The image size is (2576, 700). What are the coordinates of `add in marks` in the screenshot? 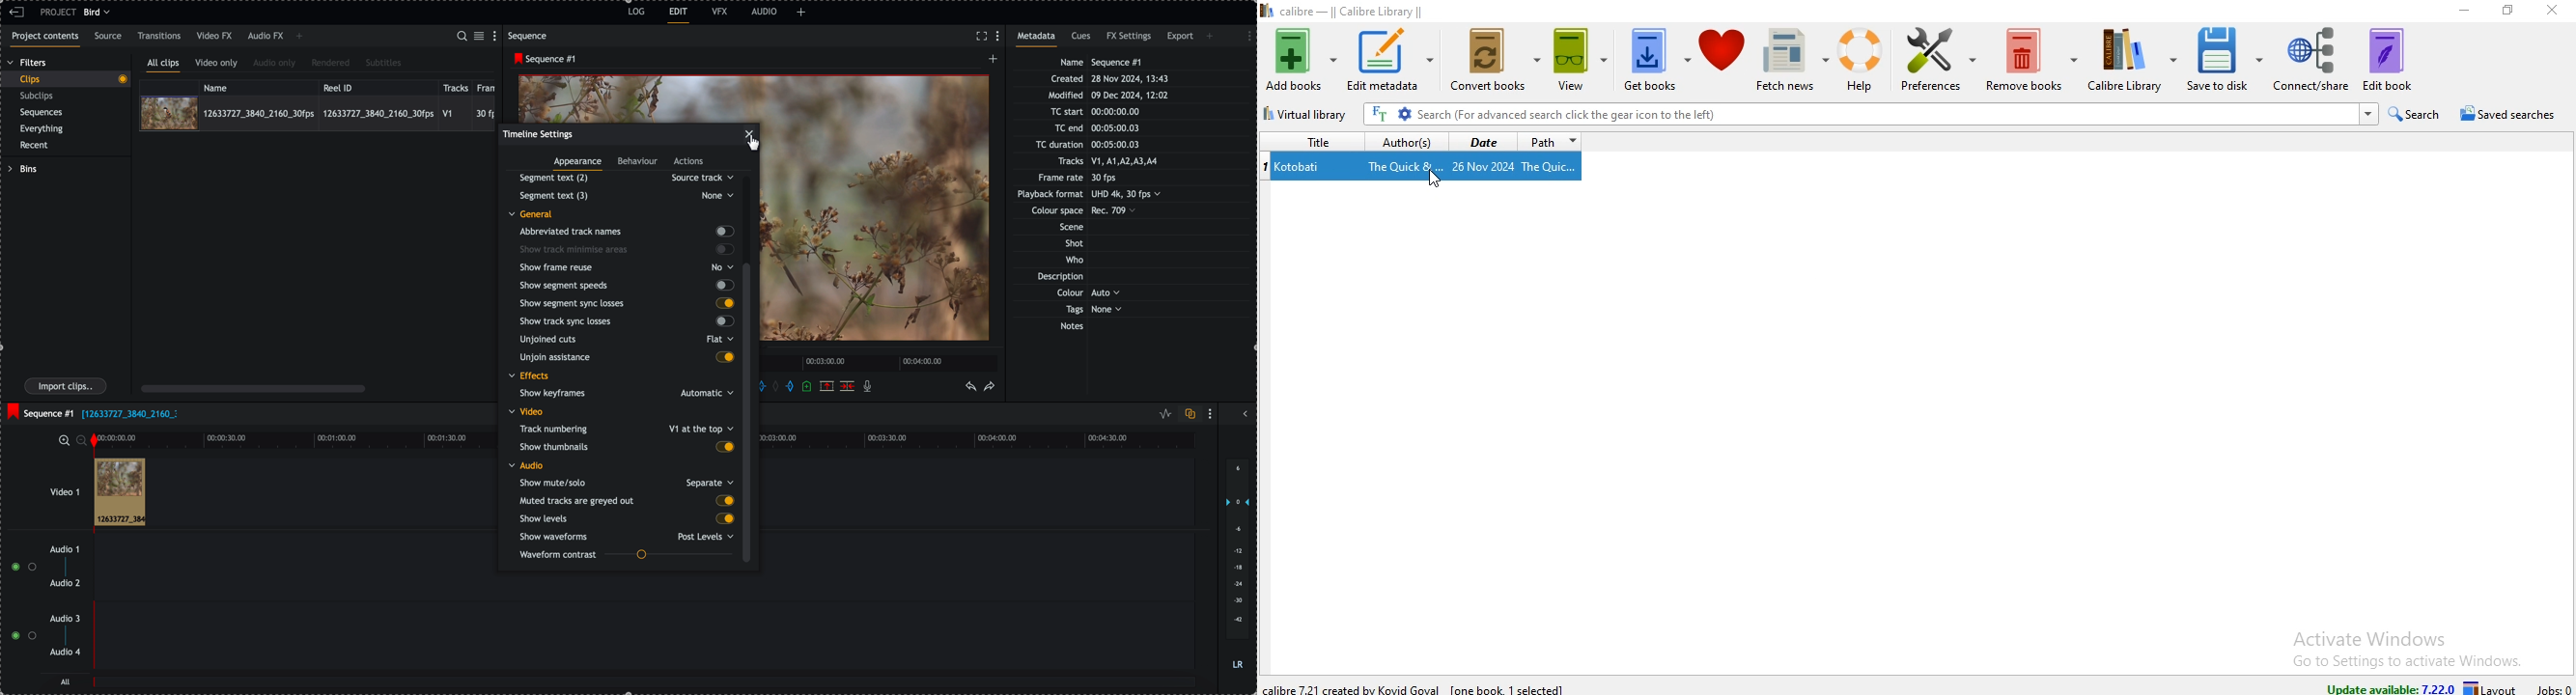 It's located at (769, 385).